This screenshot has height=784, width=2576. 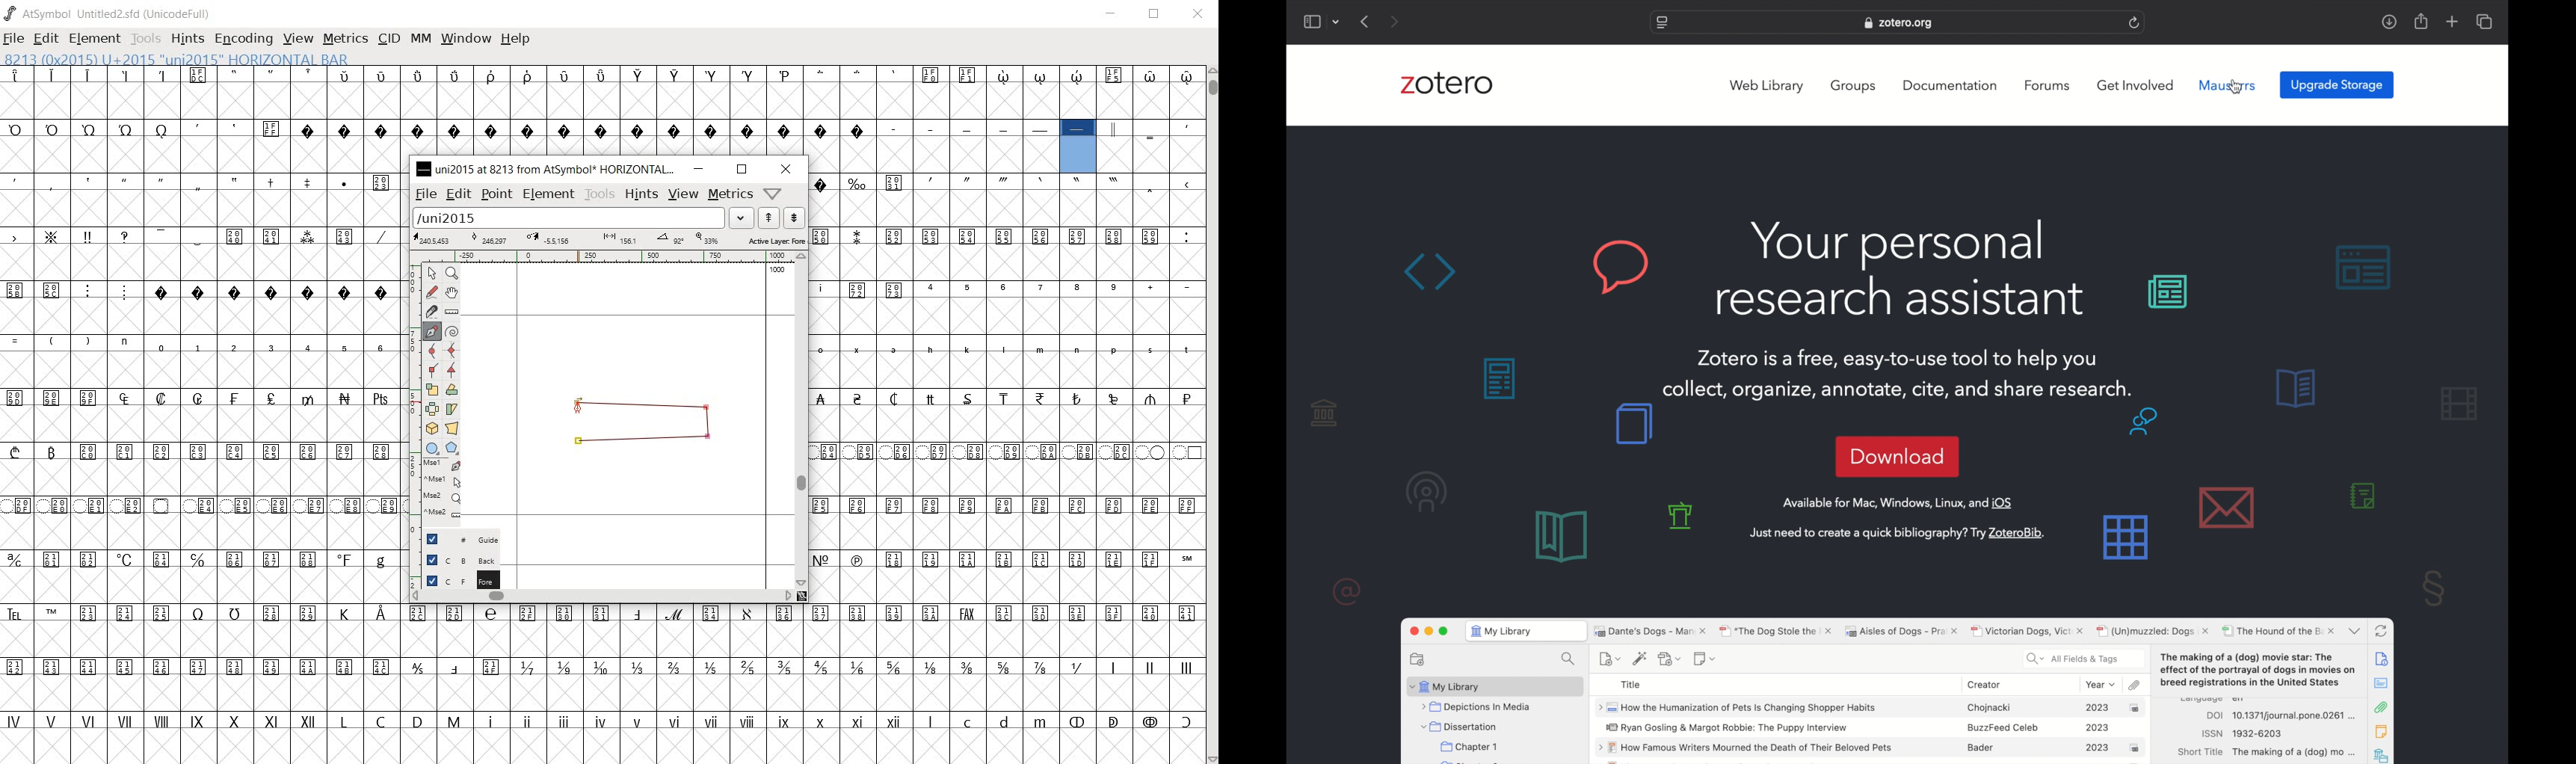 I want to click on MAGNIFY, so click(x=453, y=273).